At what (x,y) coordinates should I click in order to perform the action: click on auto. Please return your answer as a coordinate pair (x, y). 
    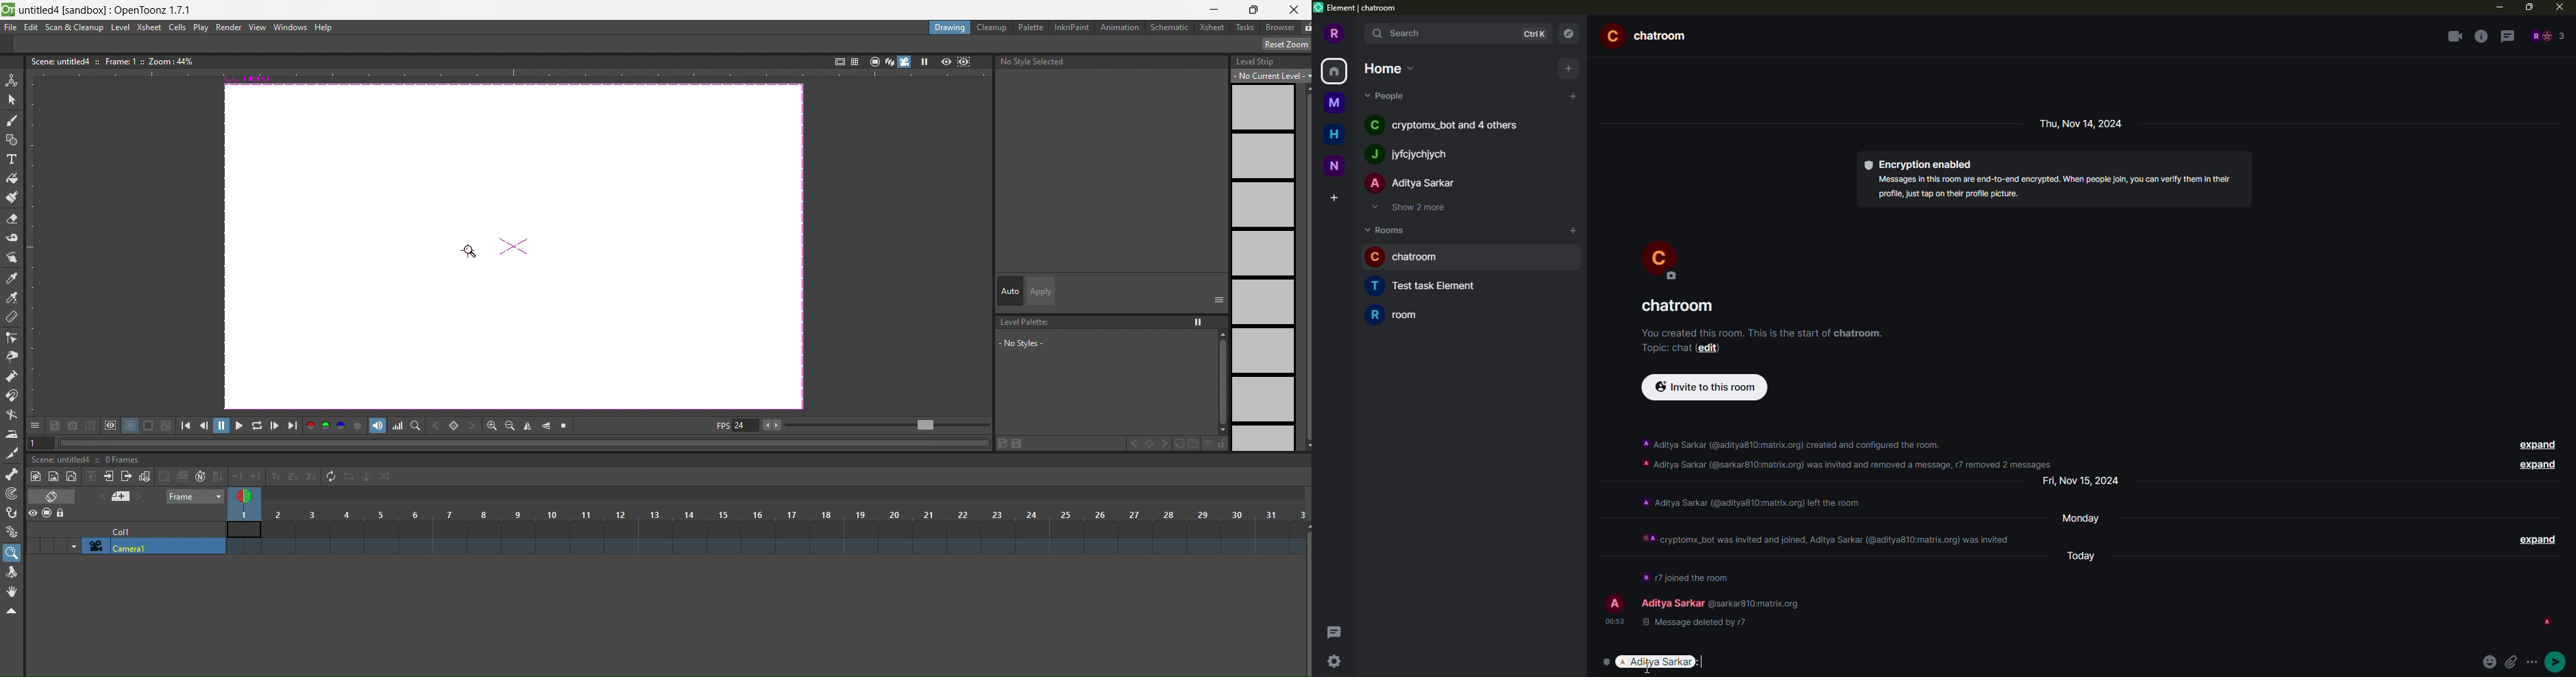
    Looking at the image, I should click on (1009, 291).